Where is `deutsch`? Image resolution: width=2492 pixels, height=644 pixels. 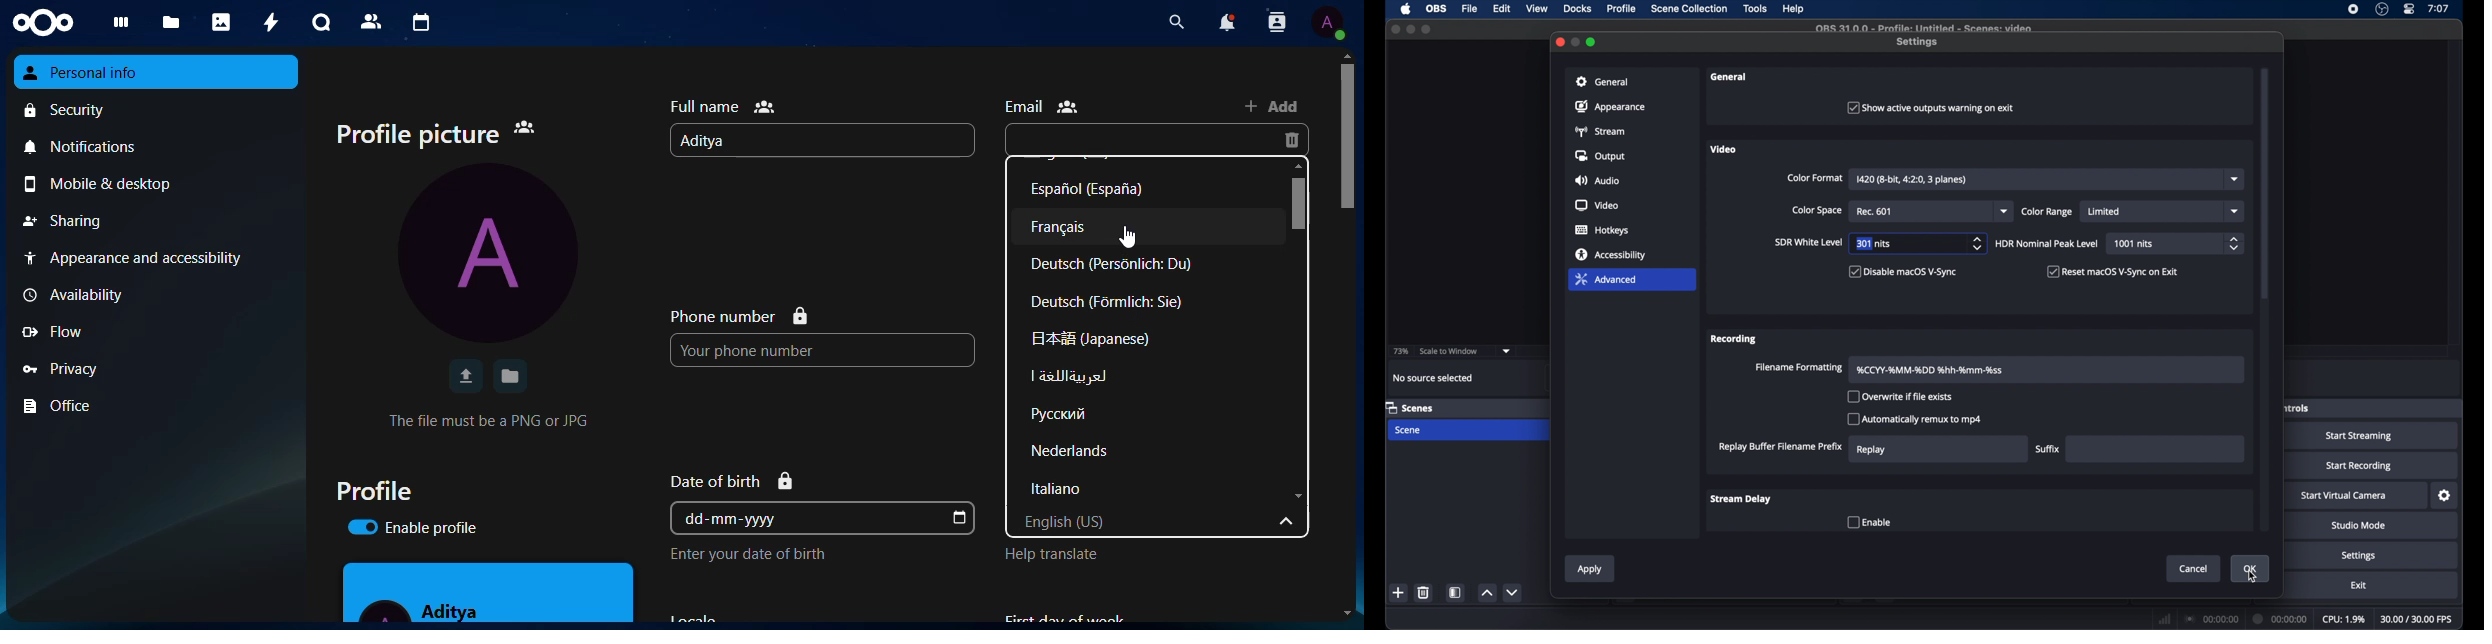 deutsch is located at coordinates (1120, 264).